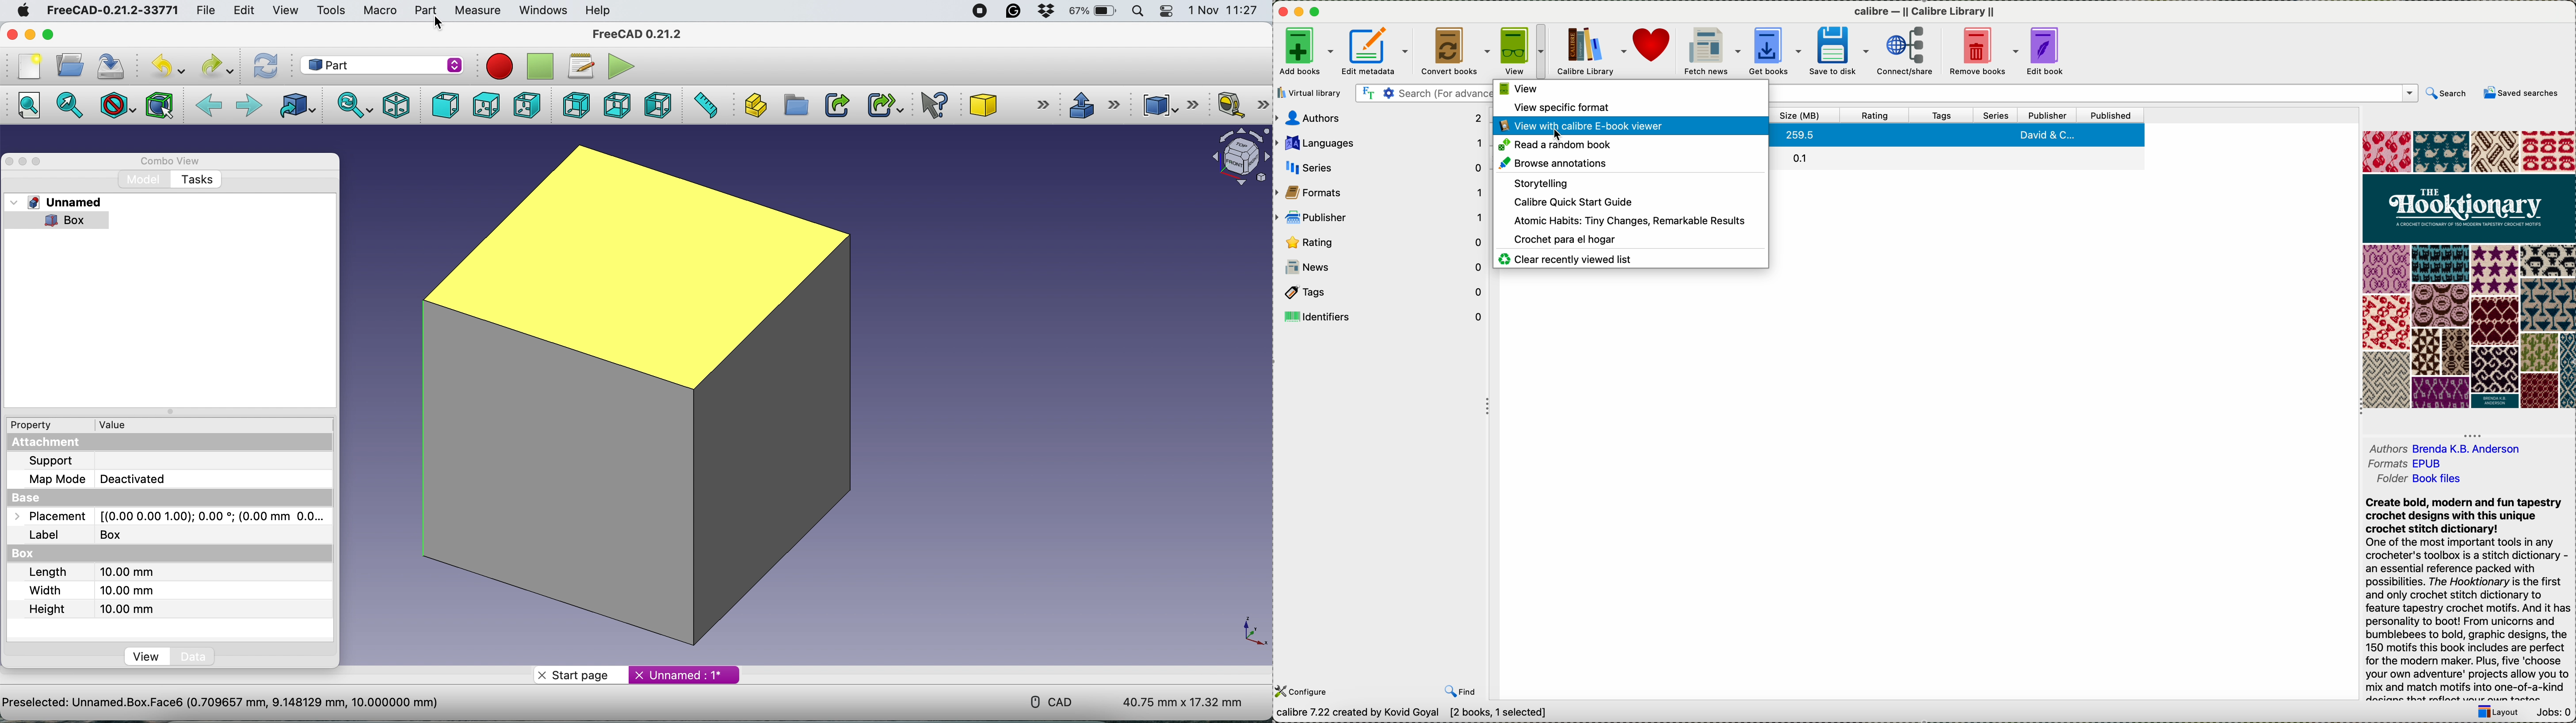 The height and width of the screenshot is (728, 2576). I want to click on front, so click(446, 104).